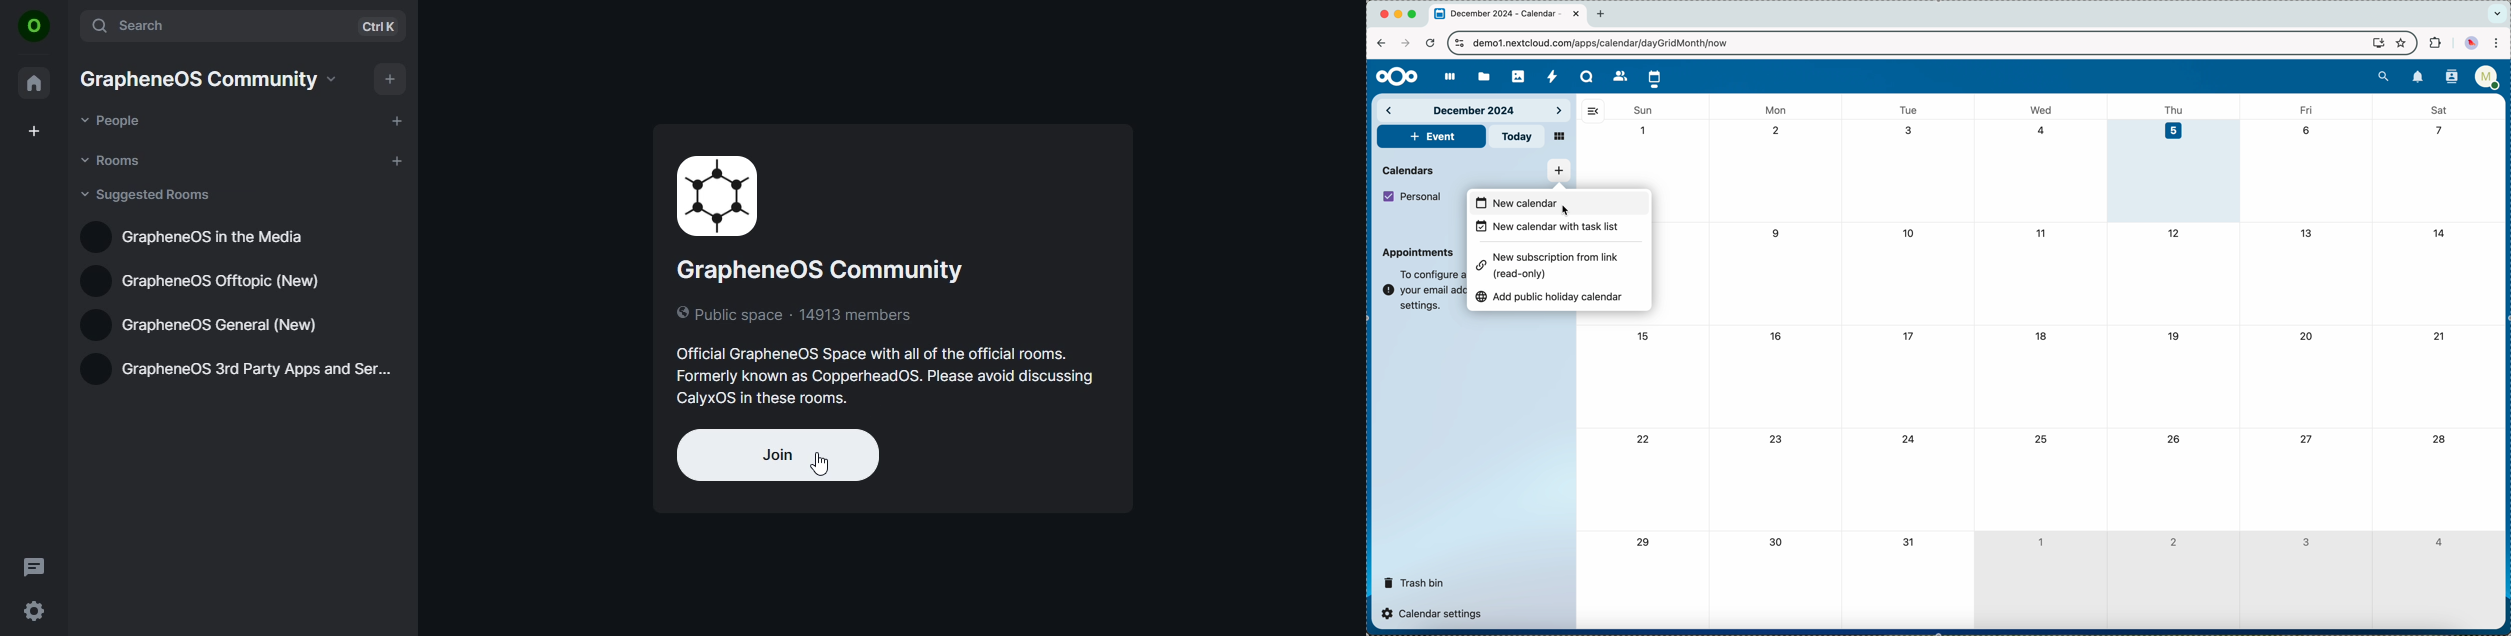  What do you see at coordinates (34, 27) in the screenshot?
I see `icon` at bounding box center [34, 27].